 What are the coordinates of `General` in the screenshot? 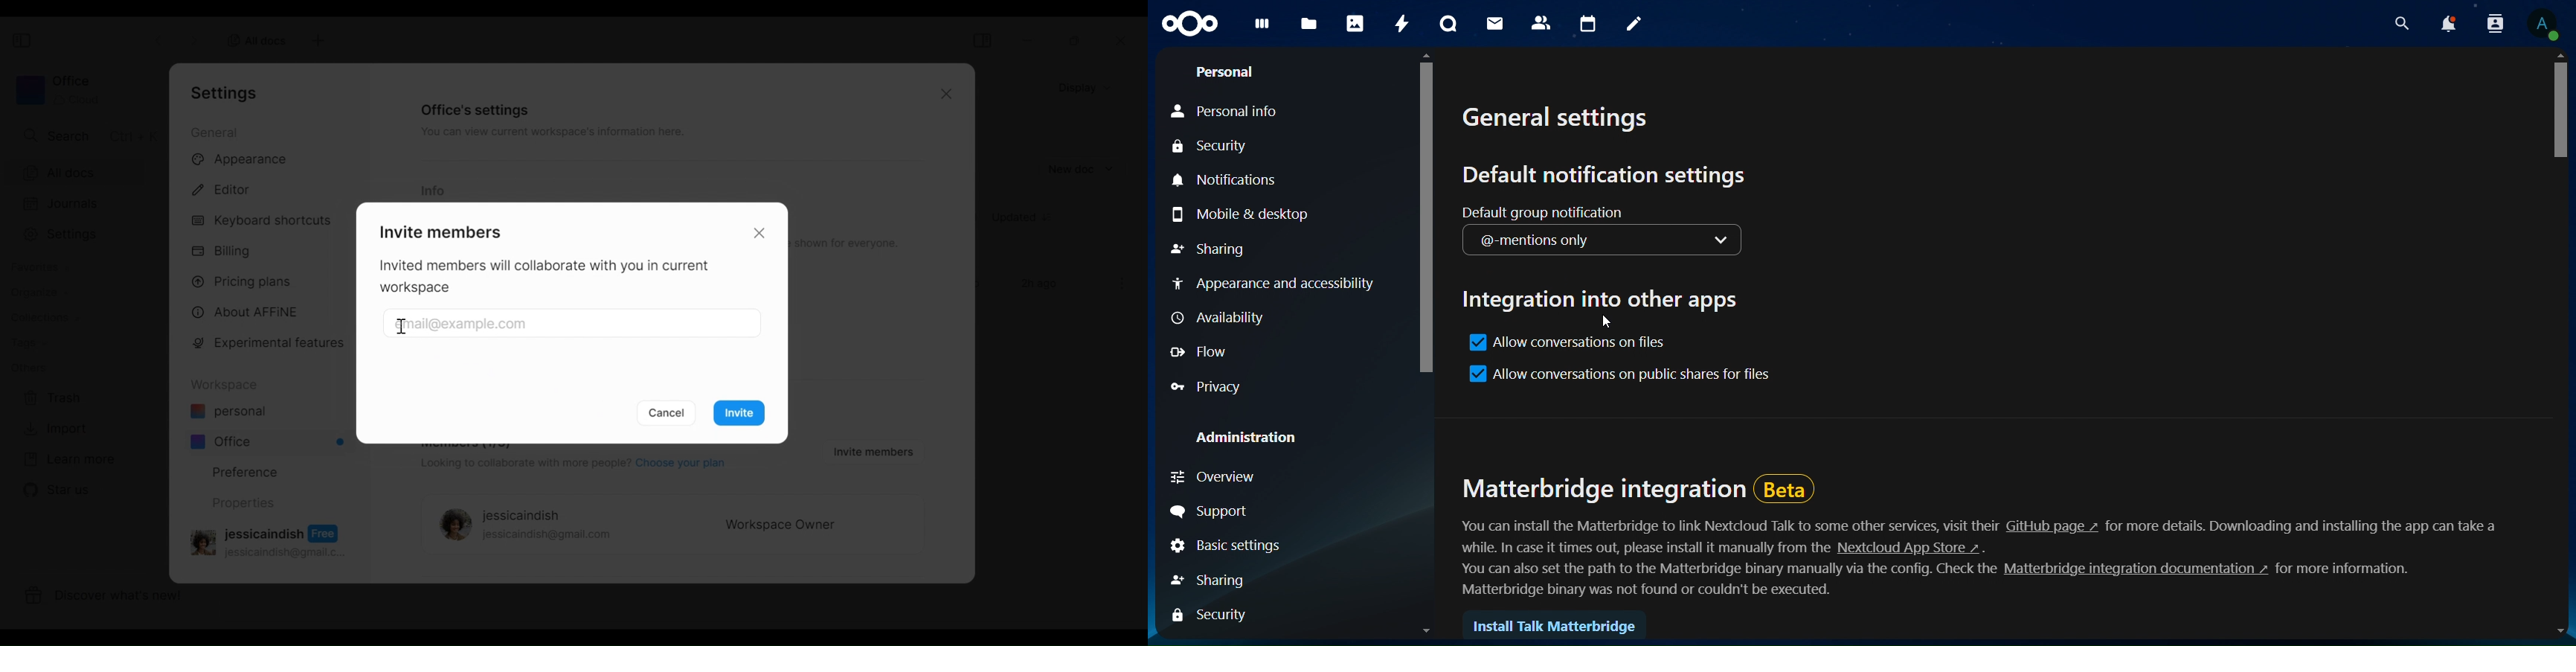 It's located at (216, 132).